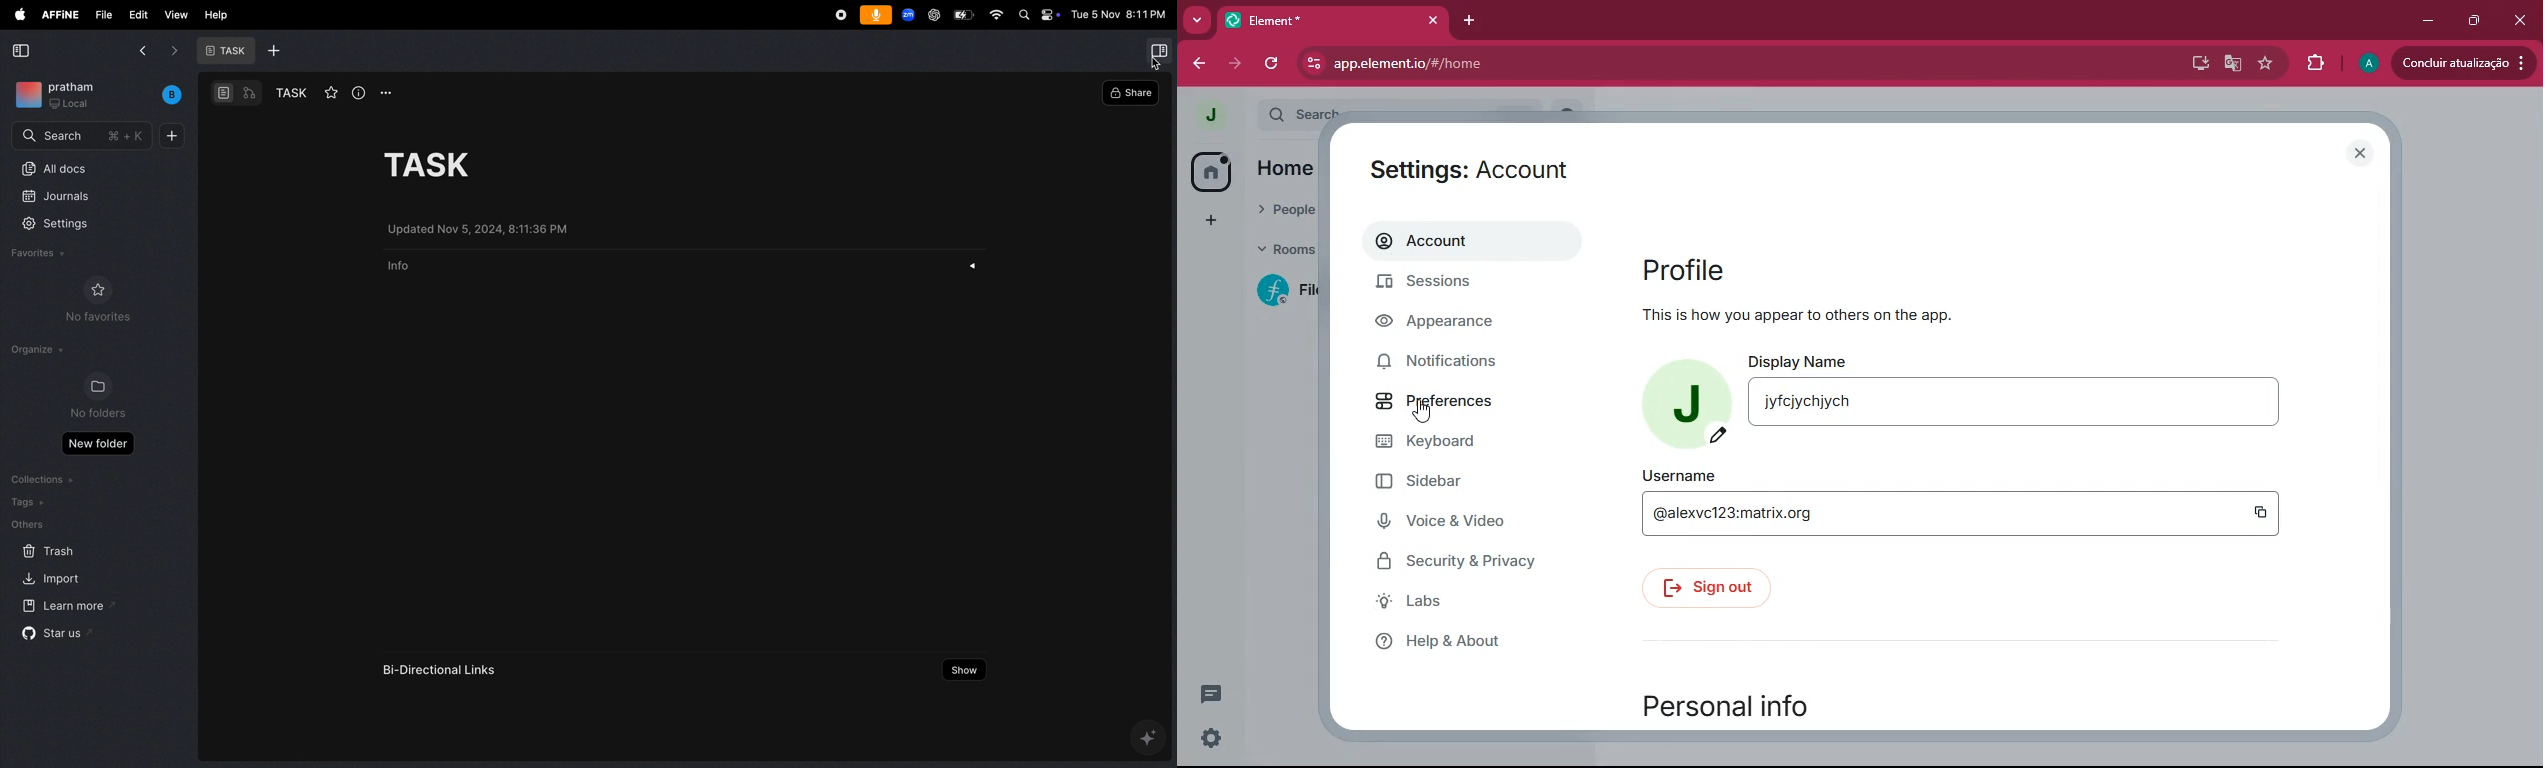  Describe the element at coordinates (2362, 154) in the screenshot. I see `close` at that location.